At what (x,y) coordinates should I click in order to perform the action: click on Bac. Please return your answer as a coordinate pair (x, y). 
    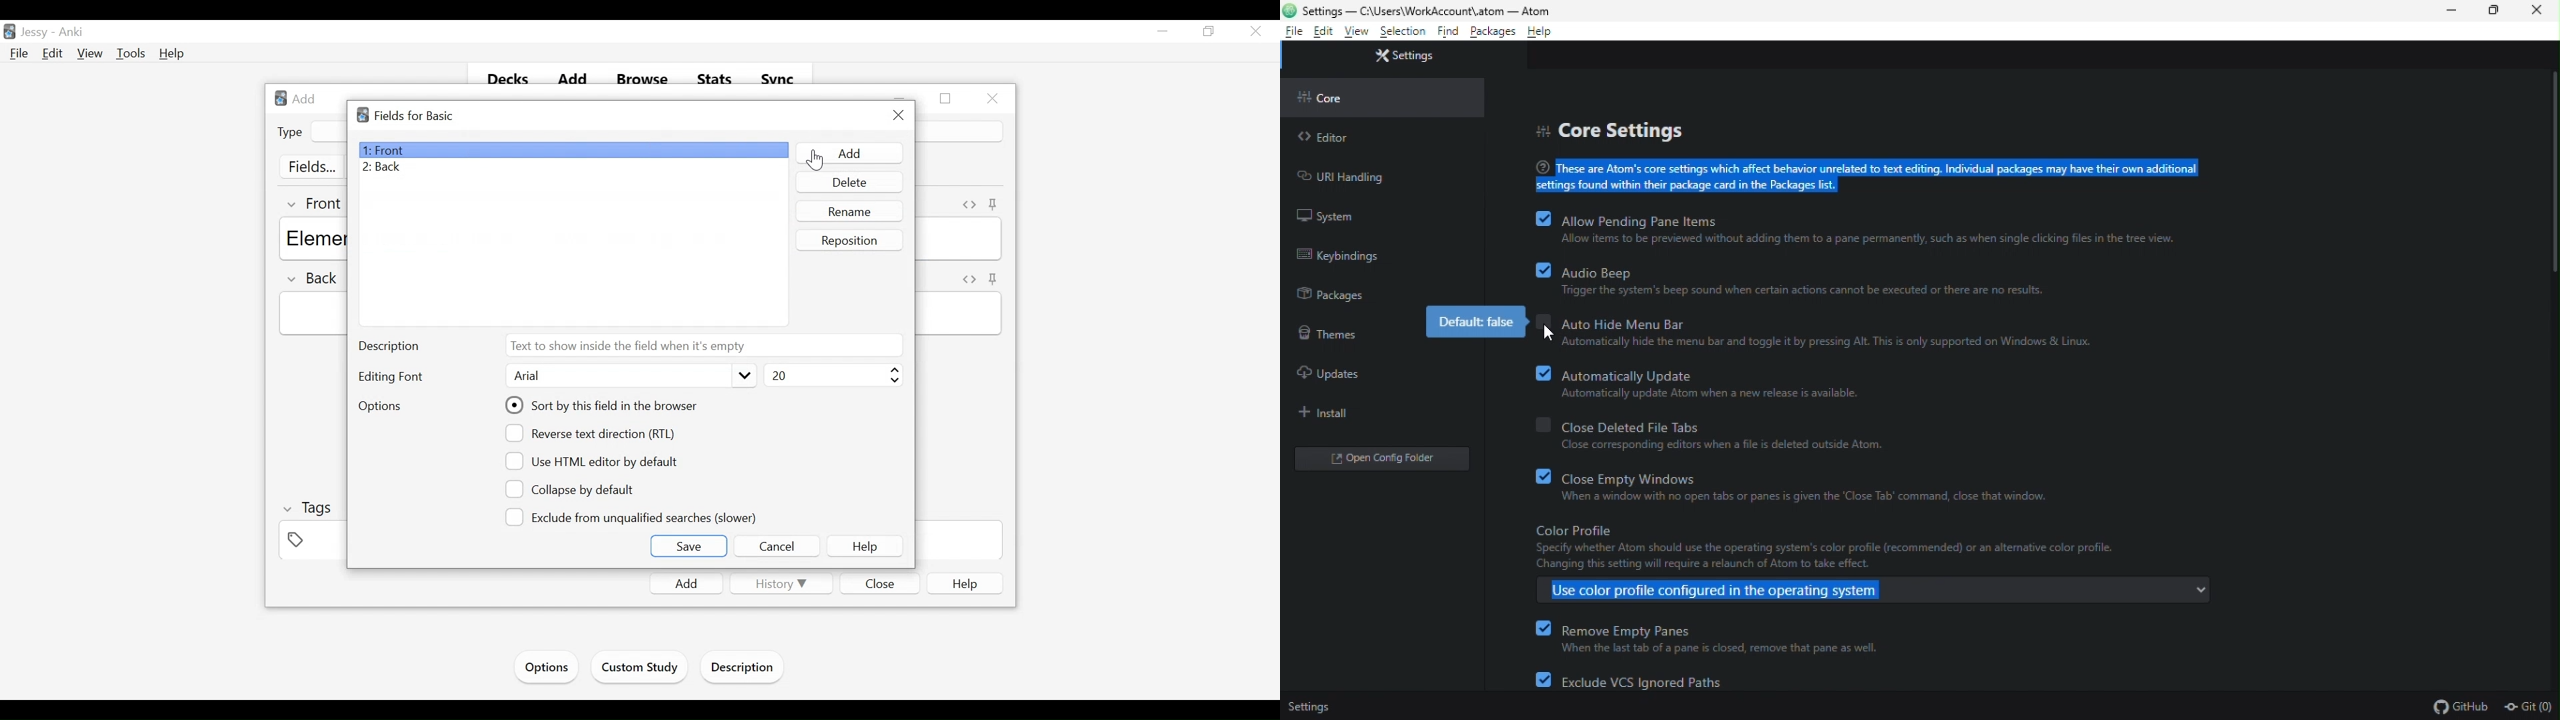
    Looking at the image, I should click on (573, 167).